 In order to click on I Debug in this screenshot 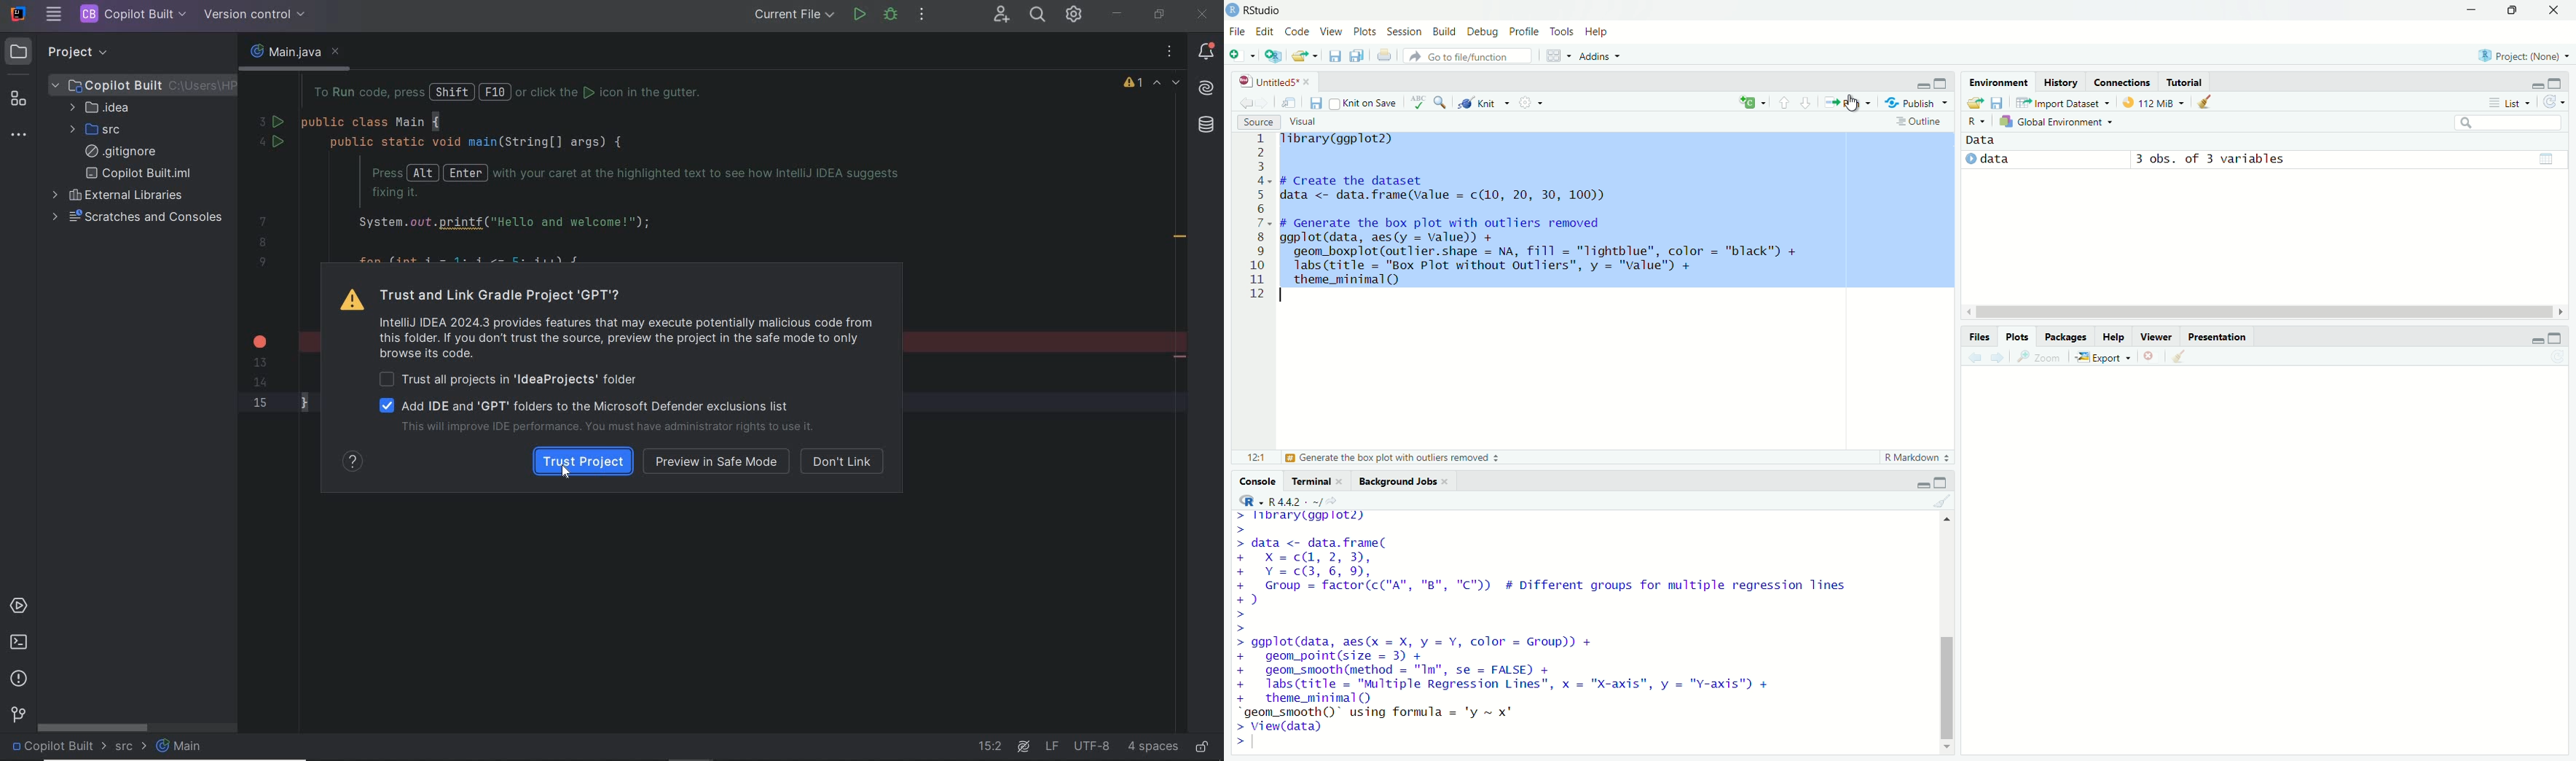, I will do `click(1484, 32)`.